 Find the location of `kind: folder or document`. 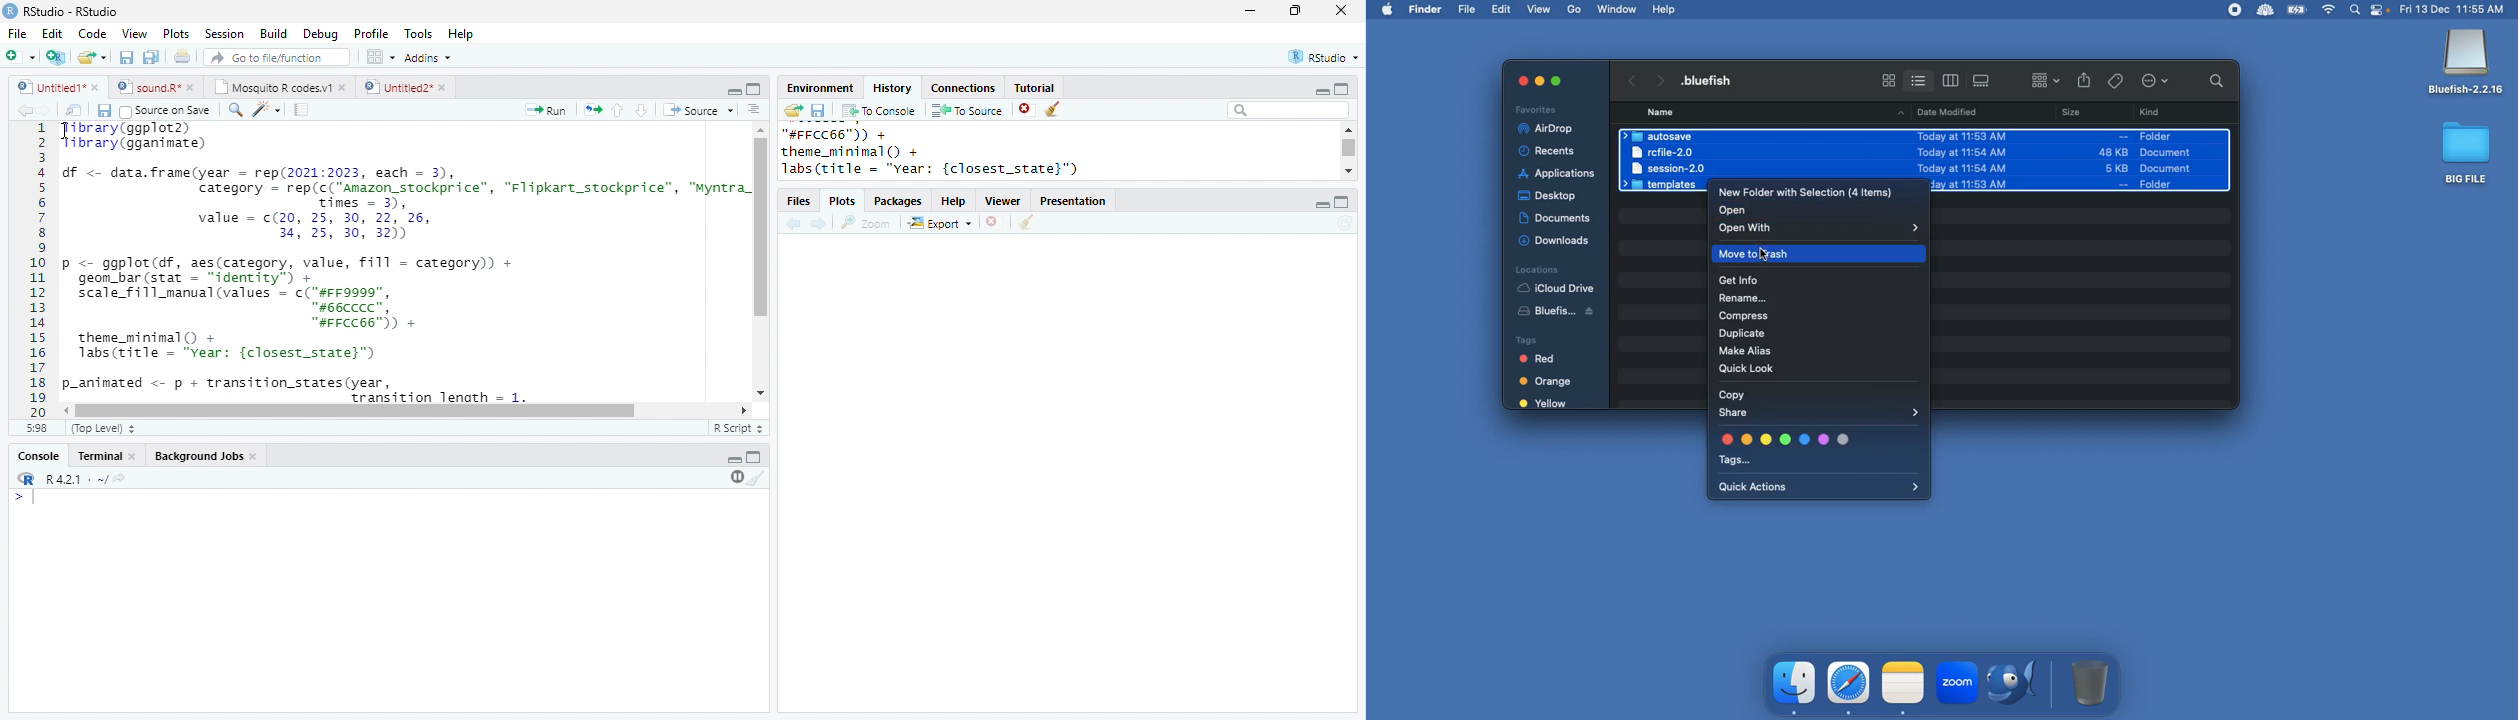

kind: folder or document is located at coordinates (2177, 159).